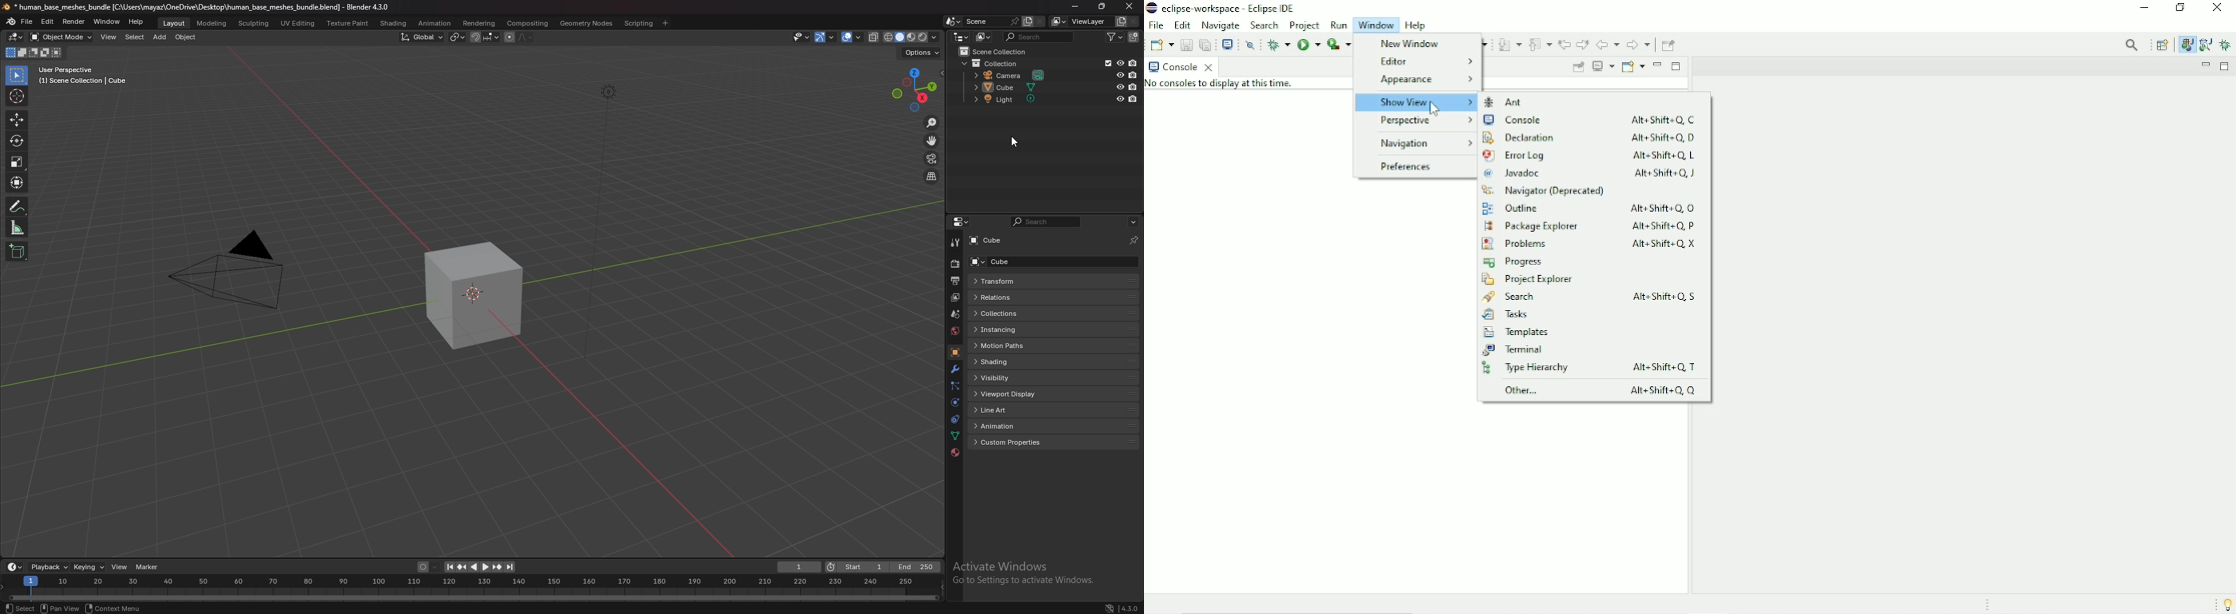 The image size is (2240, 616). What do you see at coordinates (956, 402) in the screenshot?
I see `physics` at bounding box center [956, 402].